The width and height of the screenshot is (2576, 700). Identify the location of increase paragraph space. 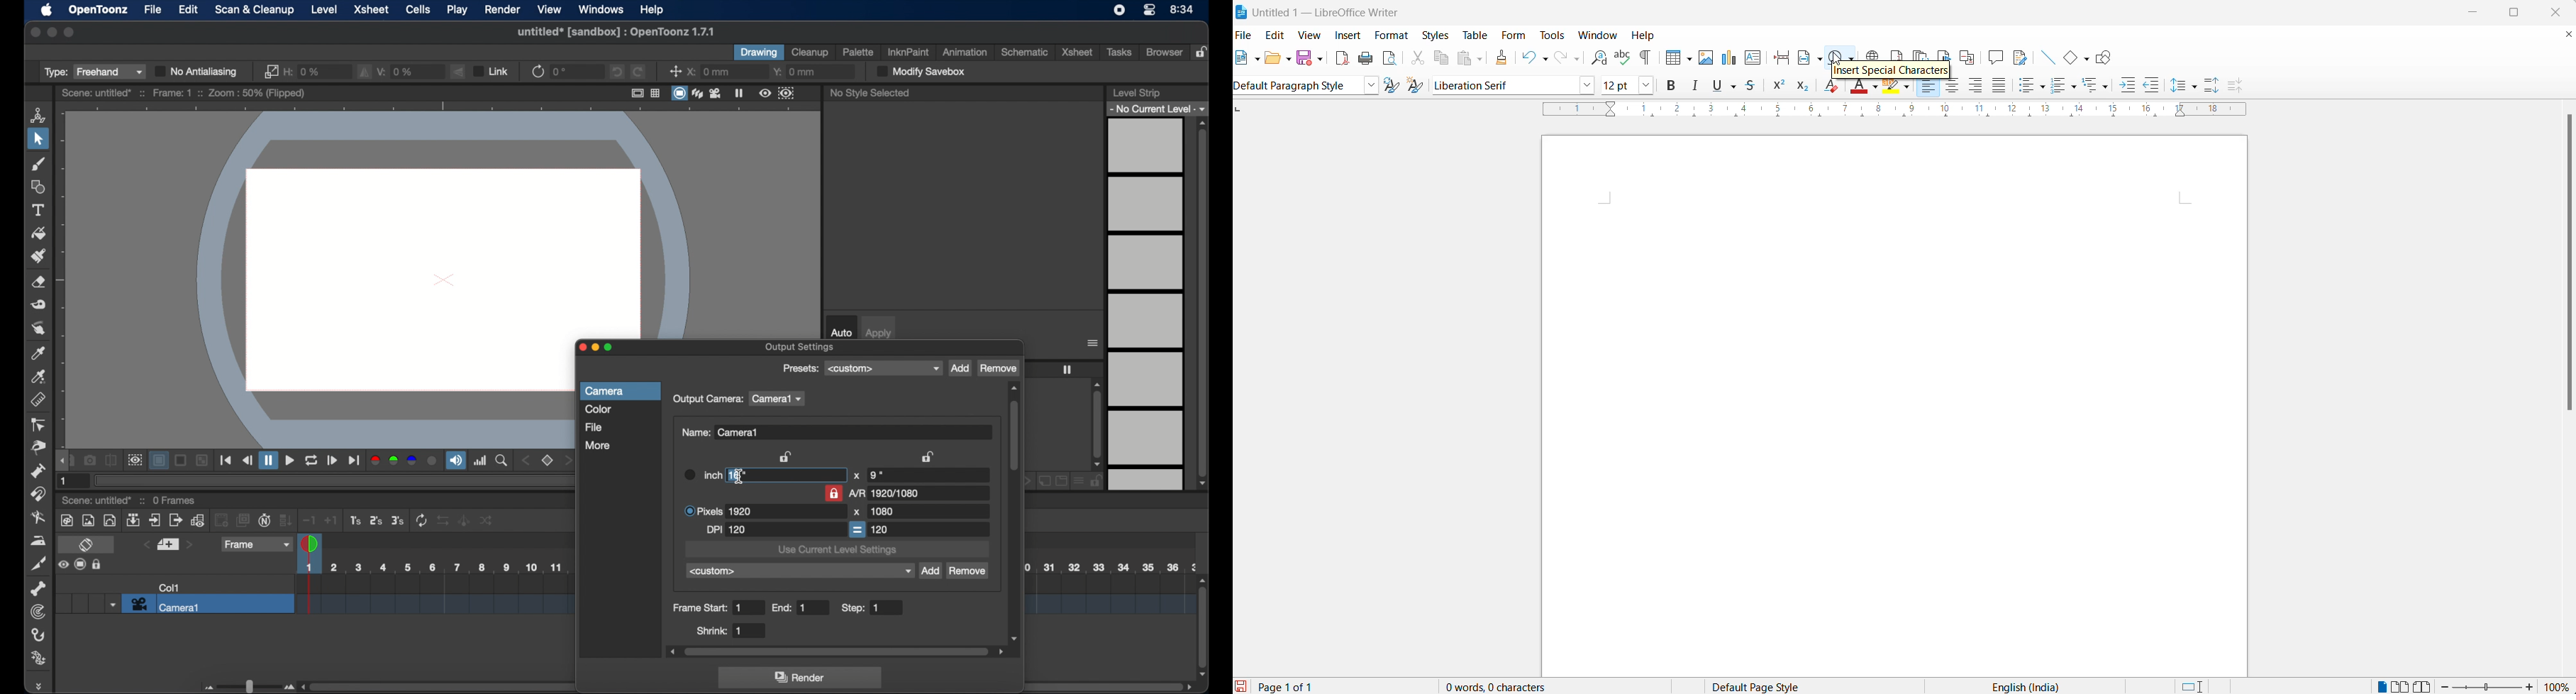
(2219, 82).